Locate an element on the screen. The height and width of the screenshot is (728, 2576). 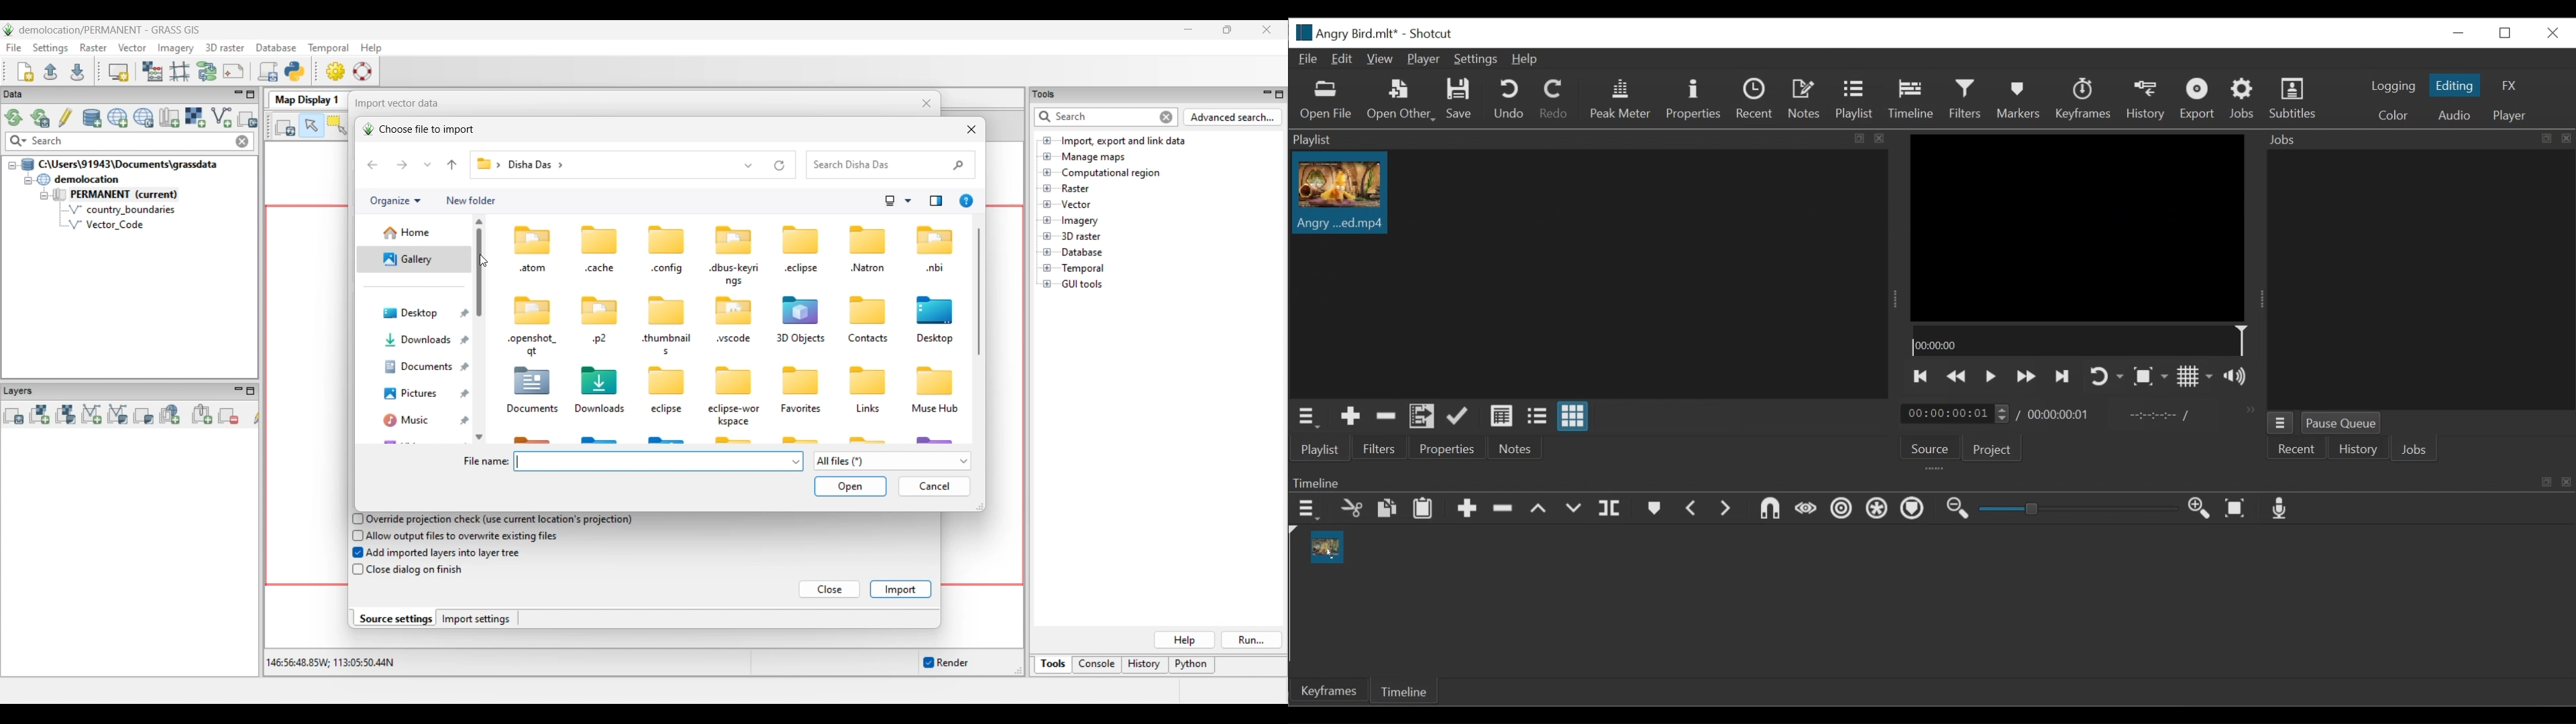
Player is located at coordinates (1423, 60).